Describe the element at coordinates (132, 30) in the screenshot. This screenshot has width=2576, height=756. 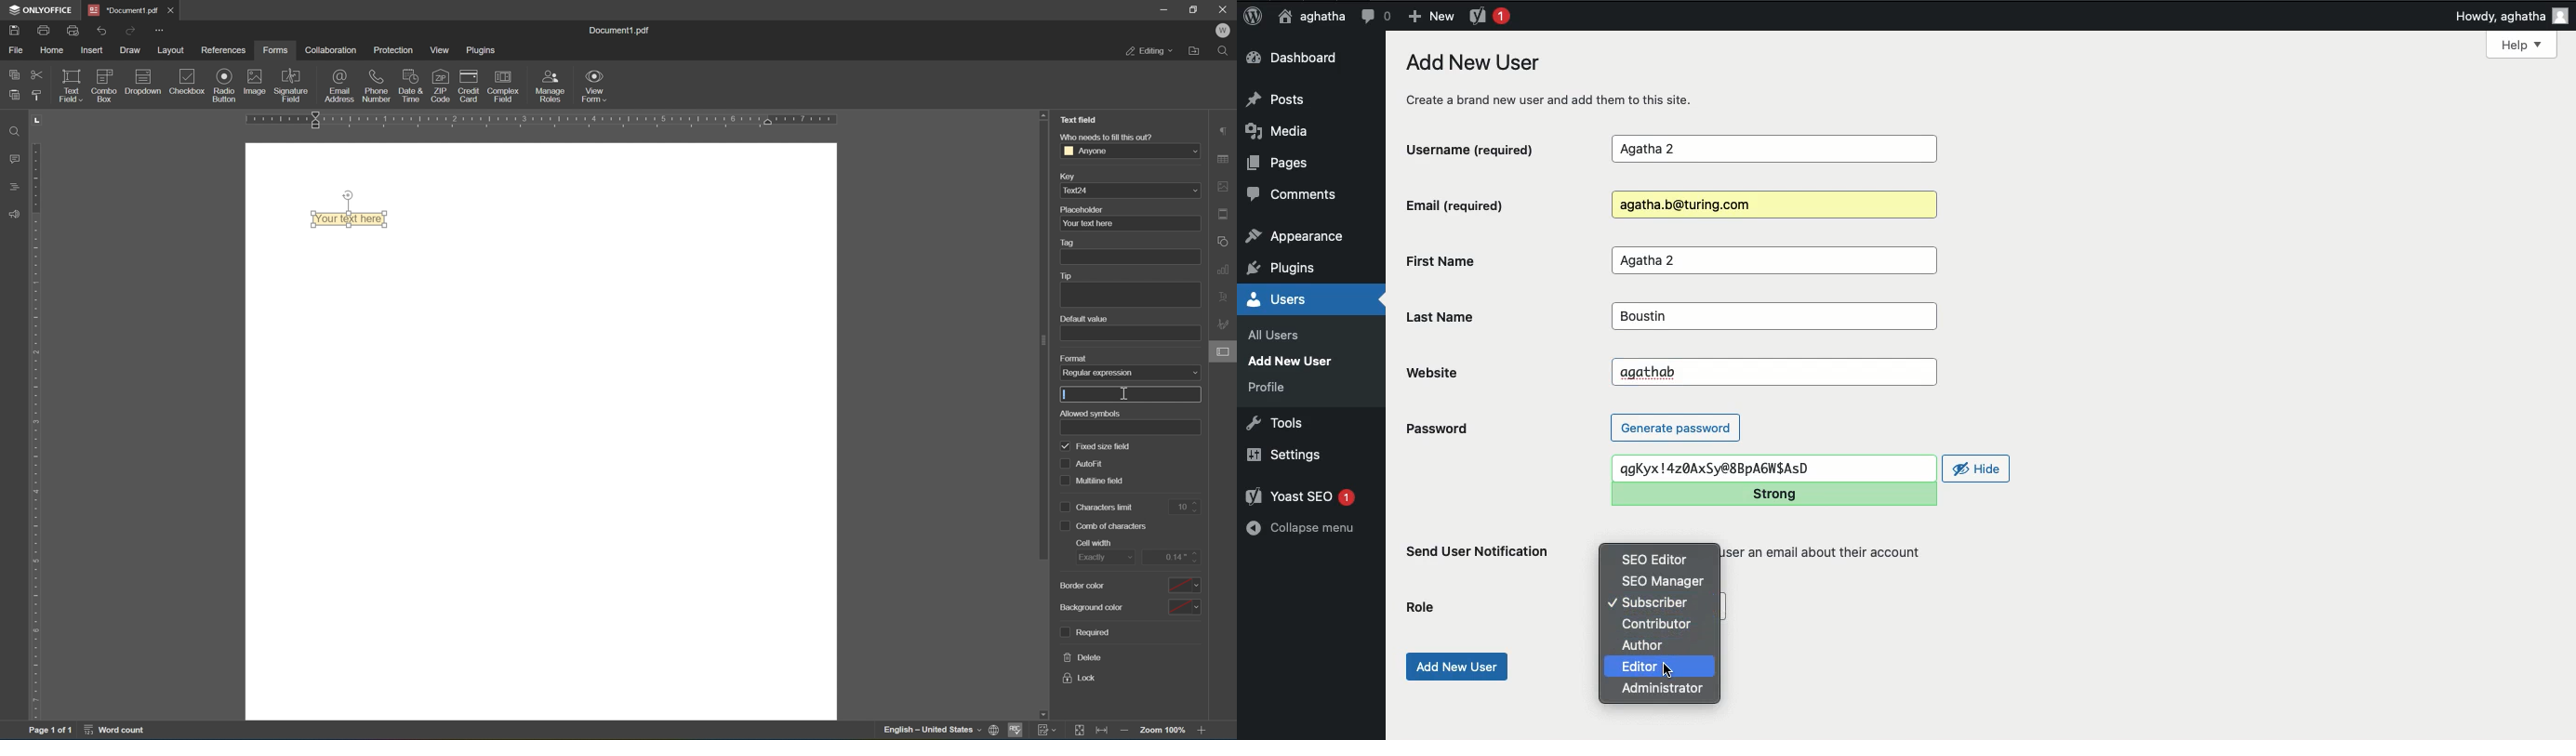
I see `redo` at that location.